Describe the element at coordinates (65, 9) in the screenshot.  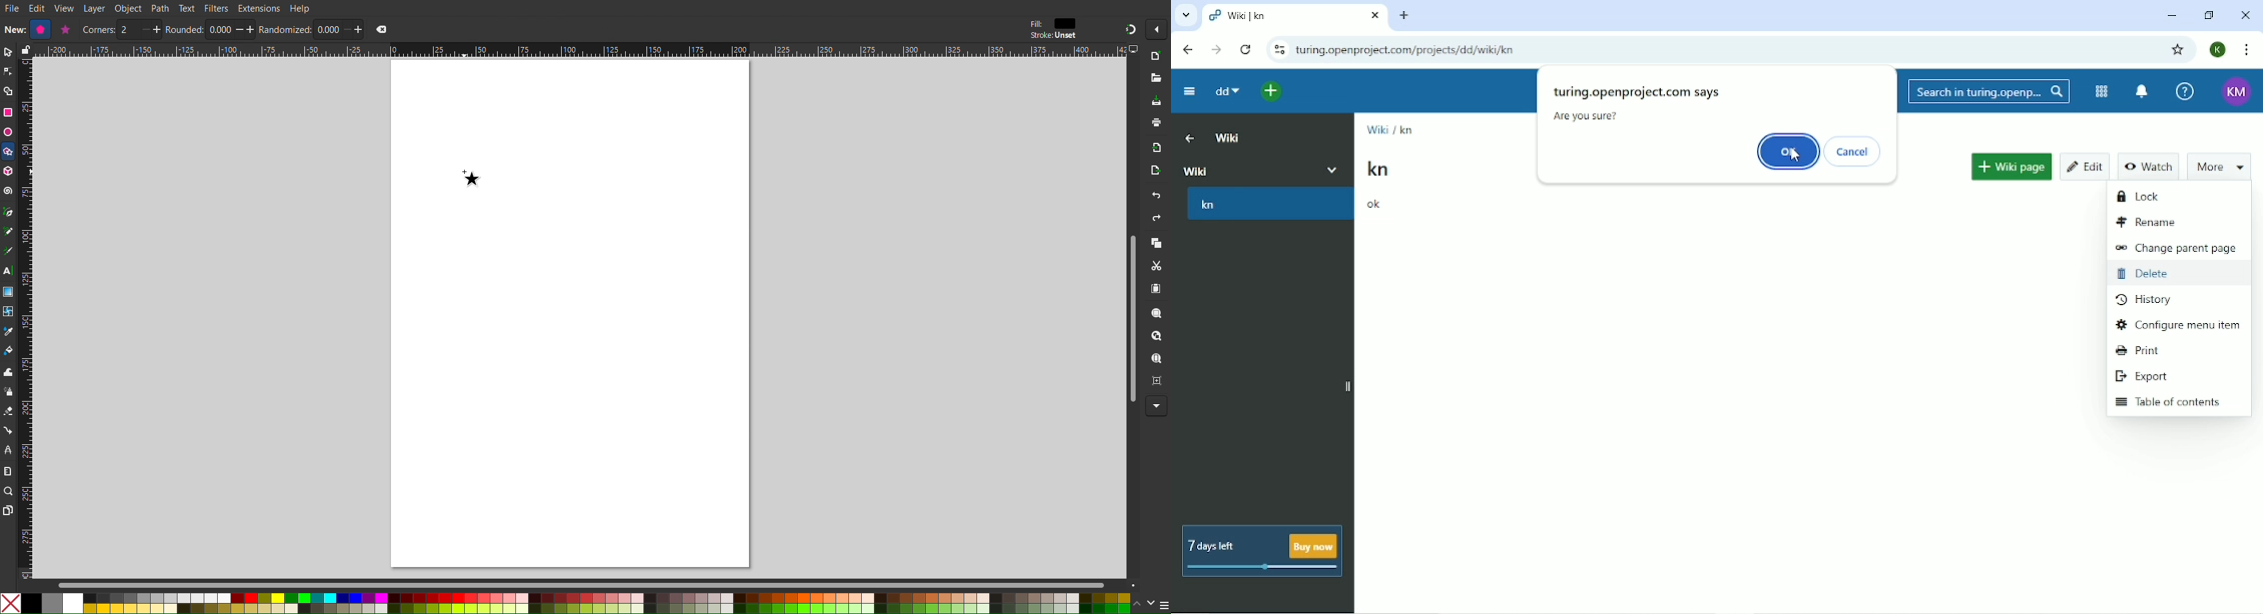
I see `View` at that location.